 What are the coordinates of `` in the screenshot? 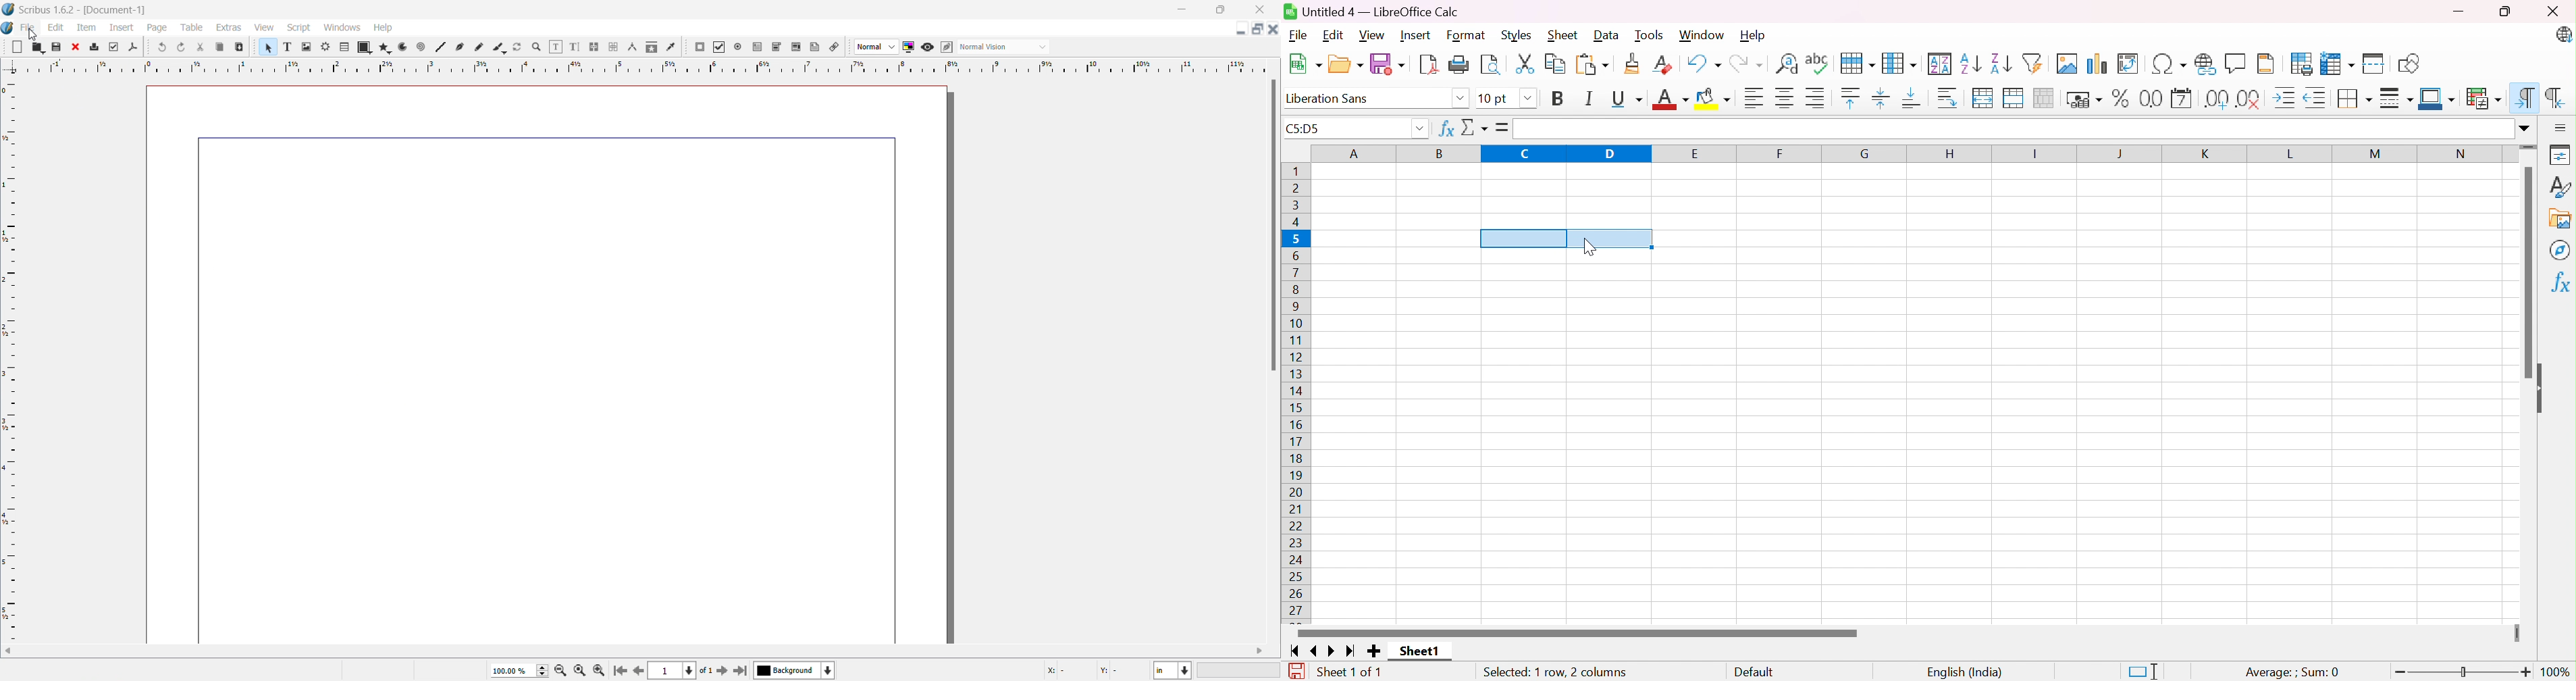 It's located at (116, 47).